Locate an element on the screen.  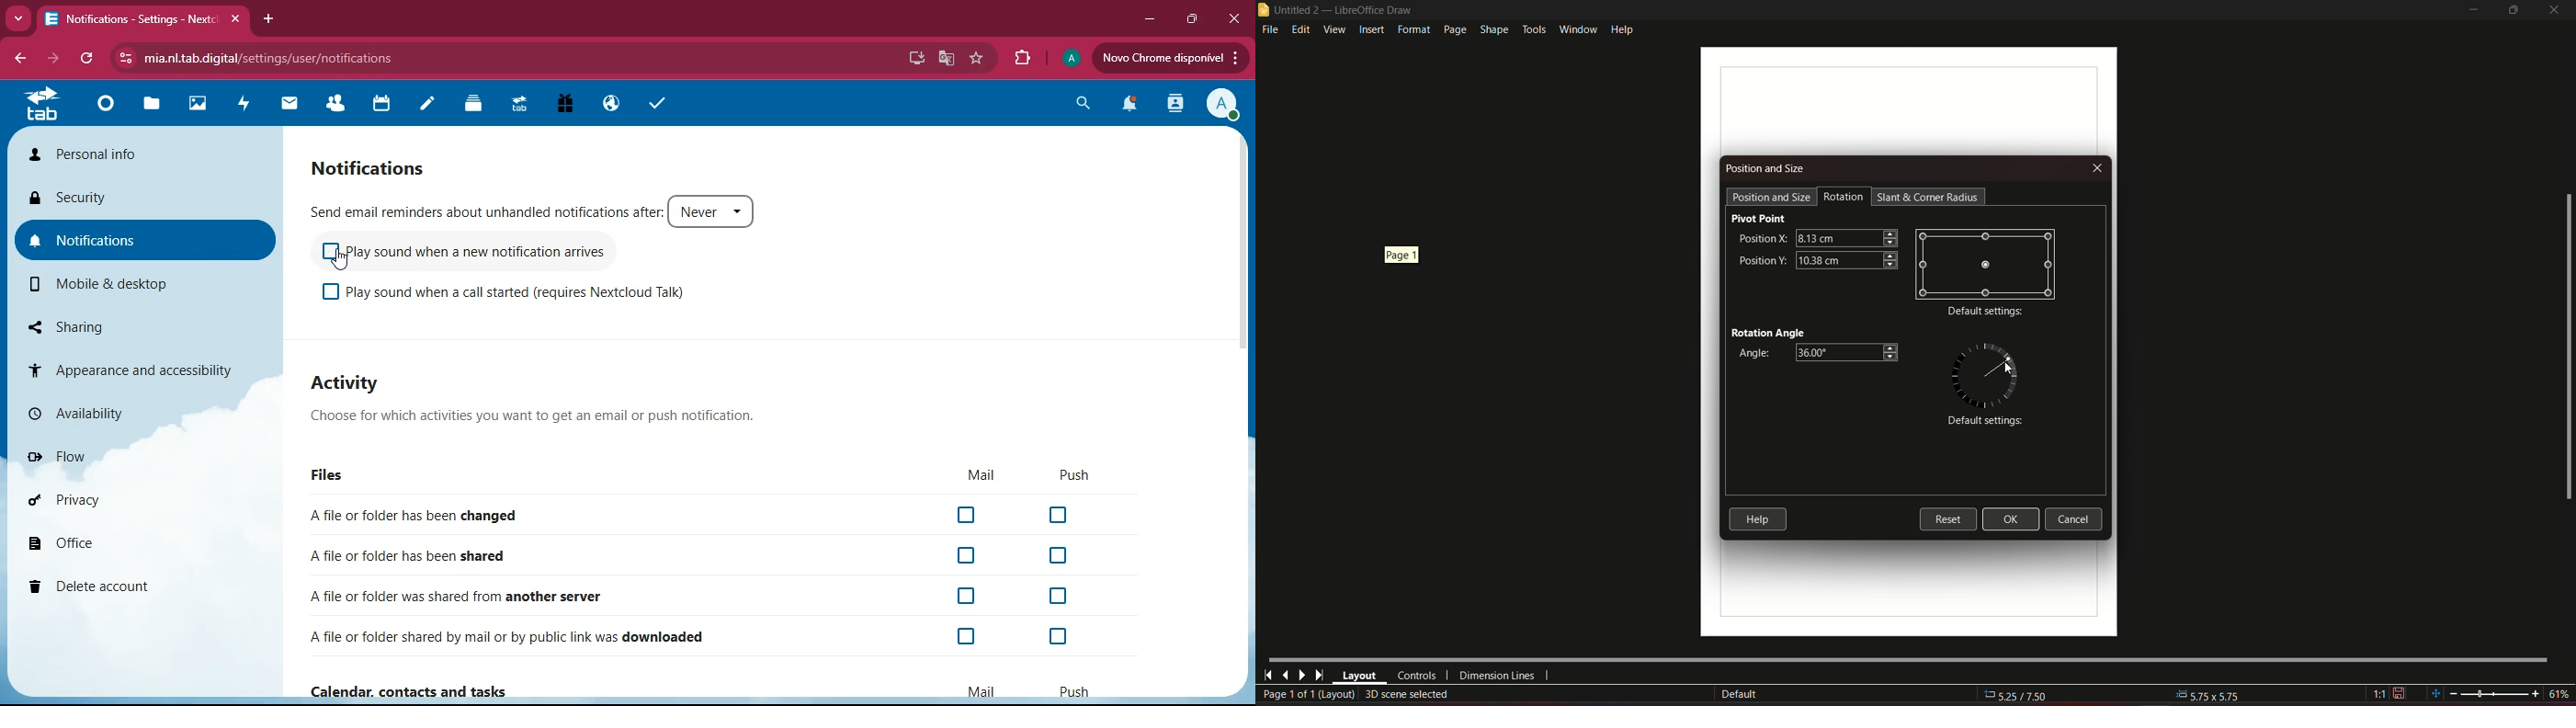
search is located at coordinates (1077, 105).